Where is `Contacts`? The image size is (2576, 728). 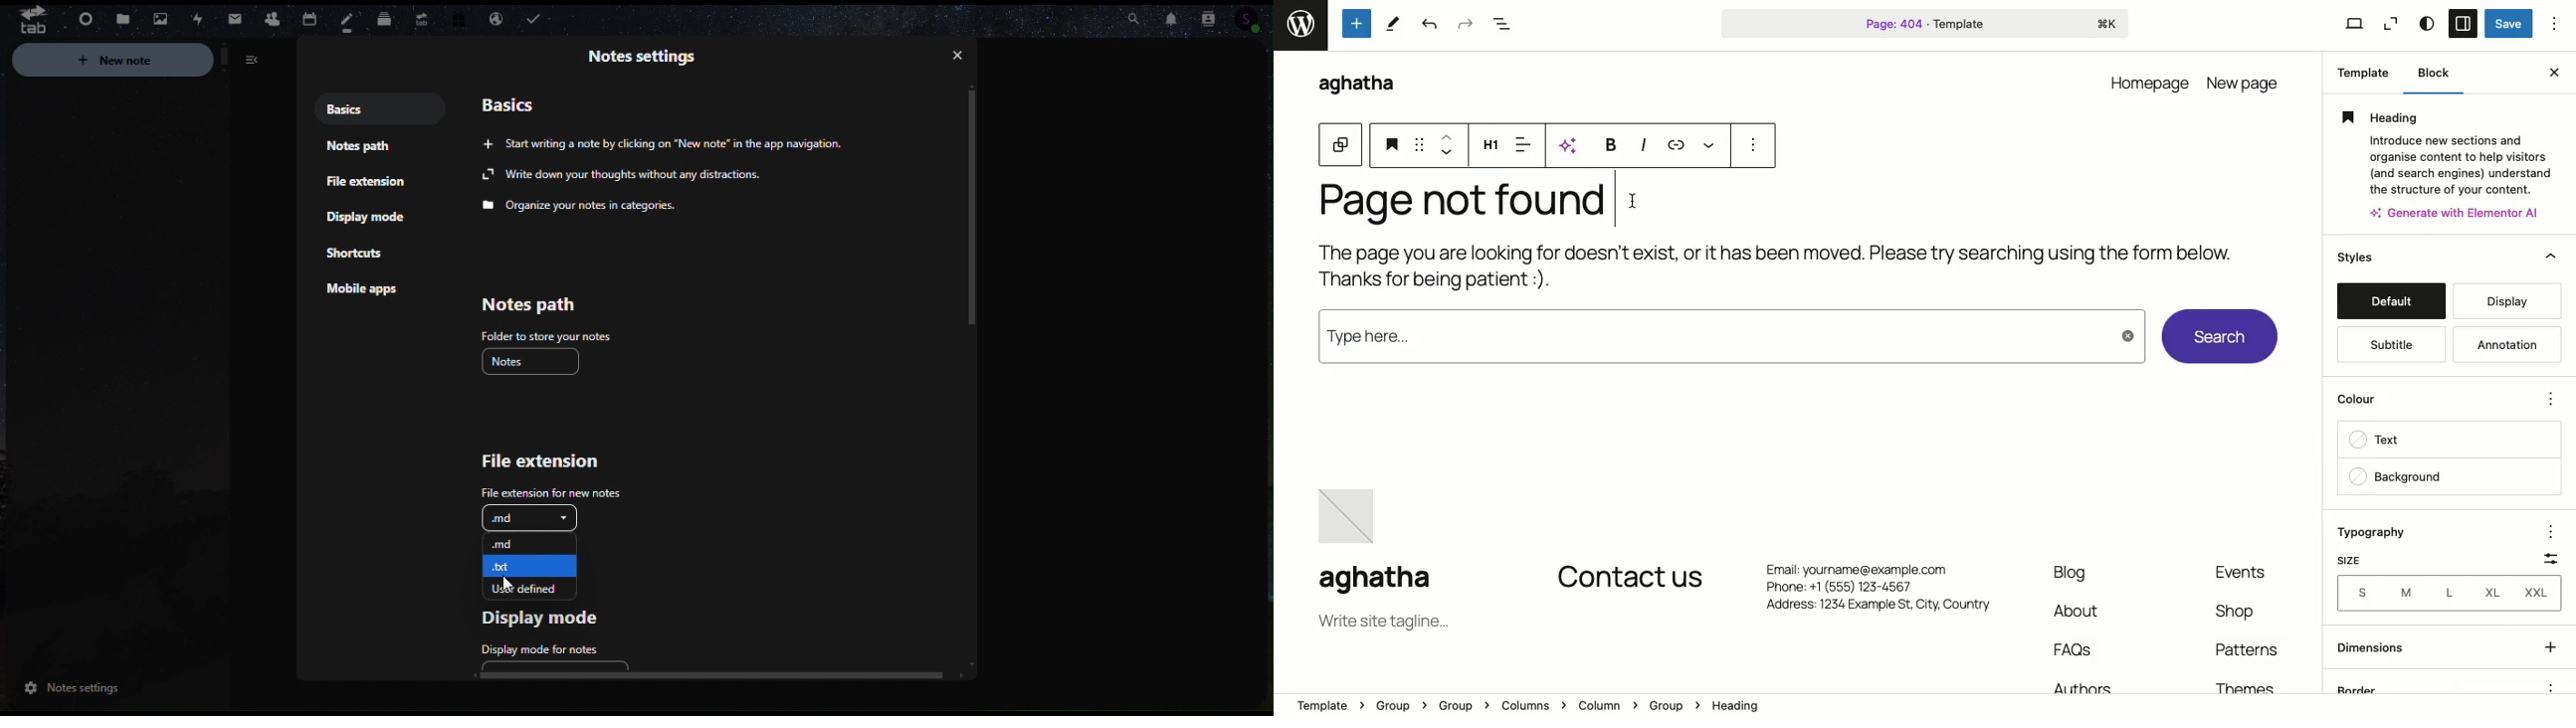
Contacts is located at coordinates (1217, 16).